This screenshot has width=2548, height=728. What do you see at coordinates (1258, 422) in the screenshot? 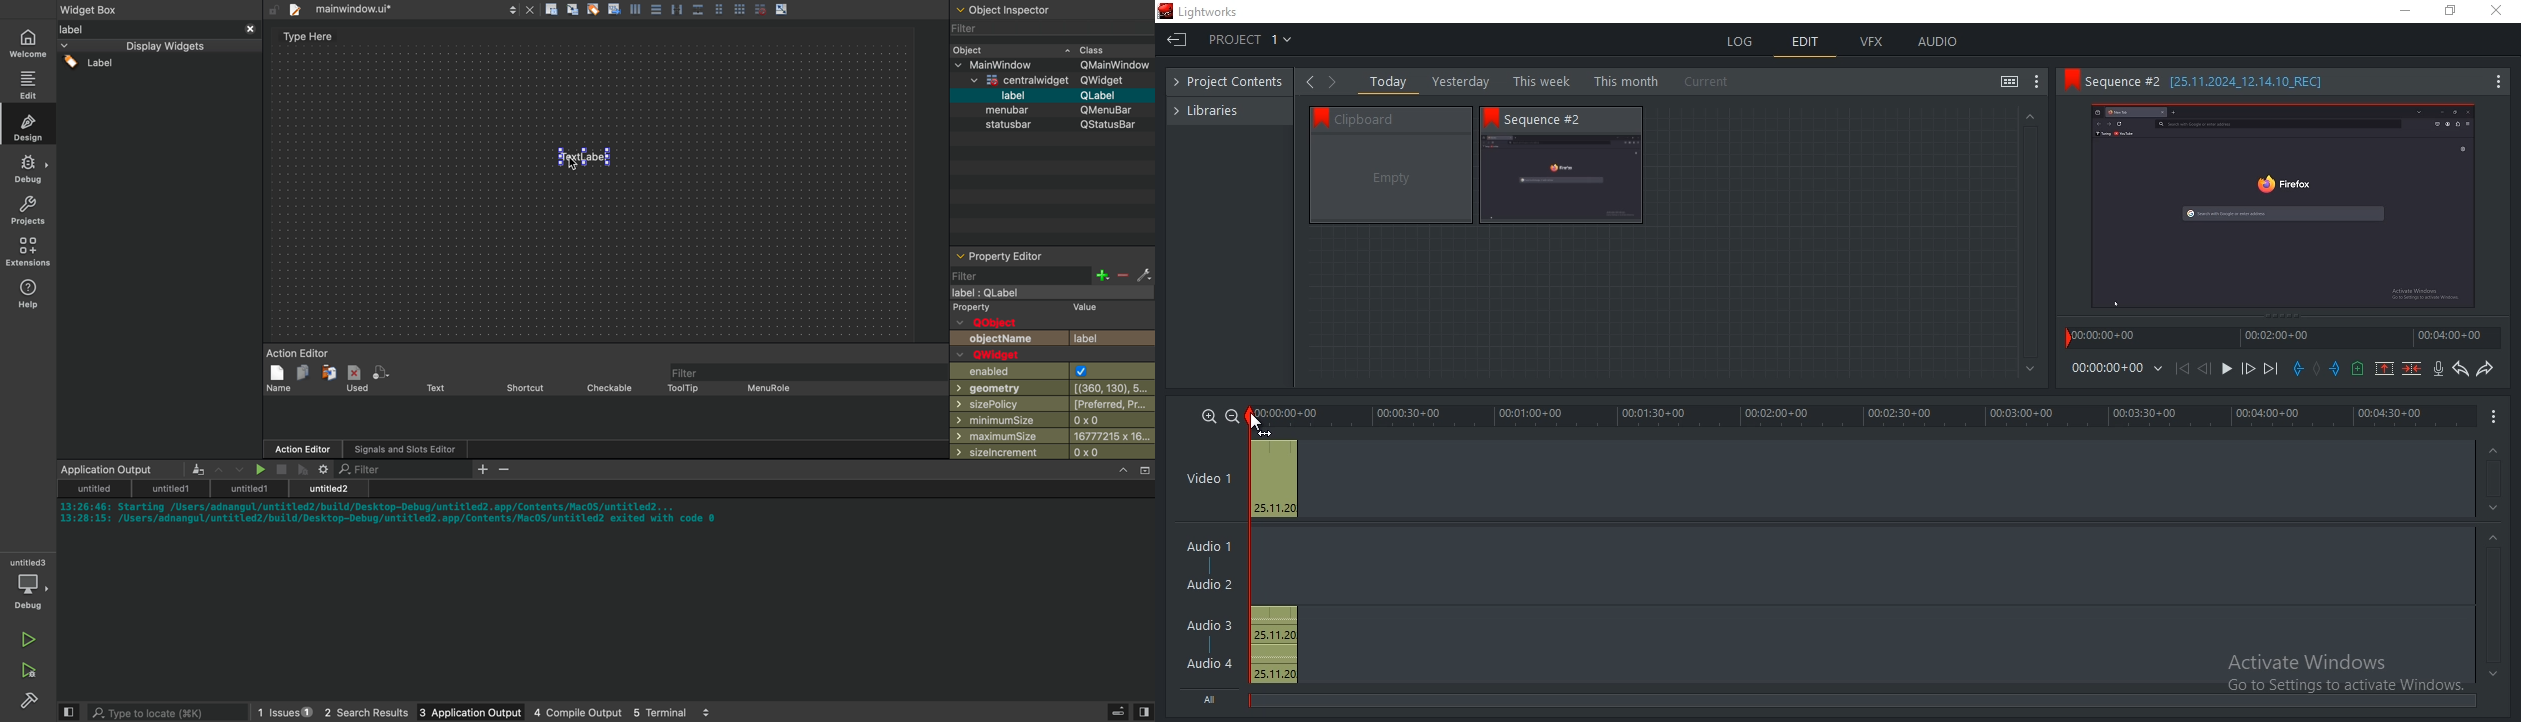
I see `Pointer cursor` at bounding box center [1258, 422].